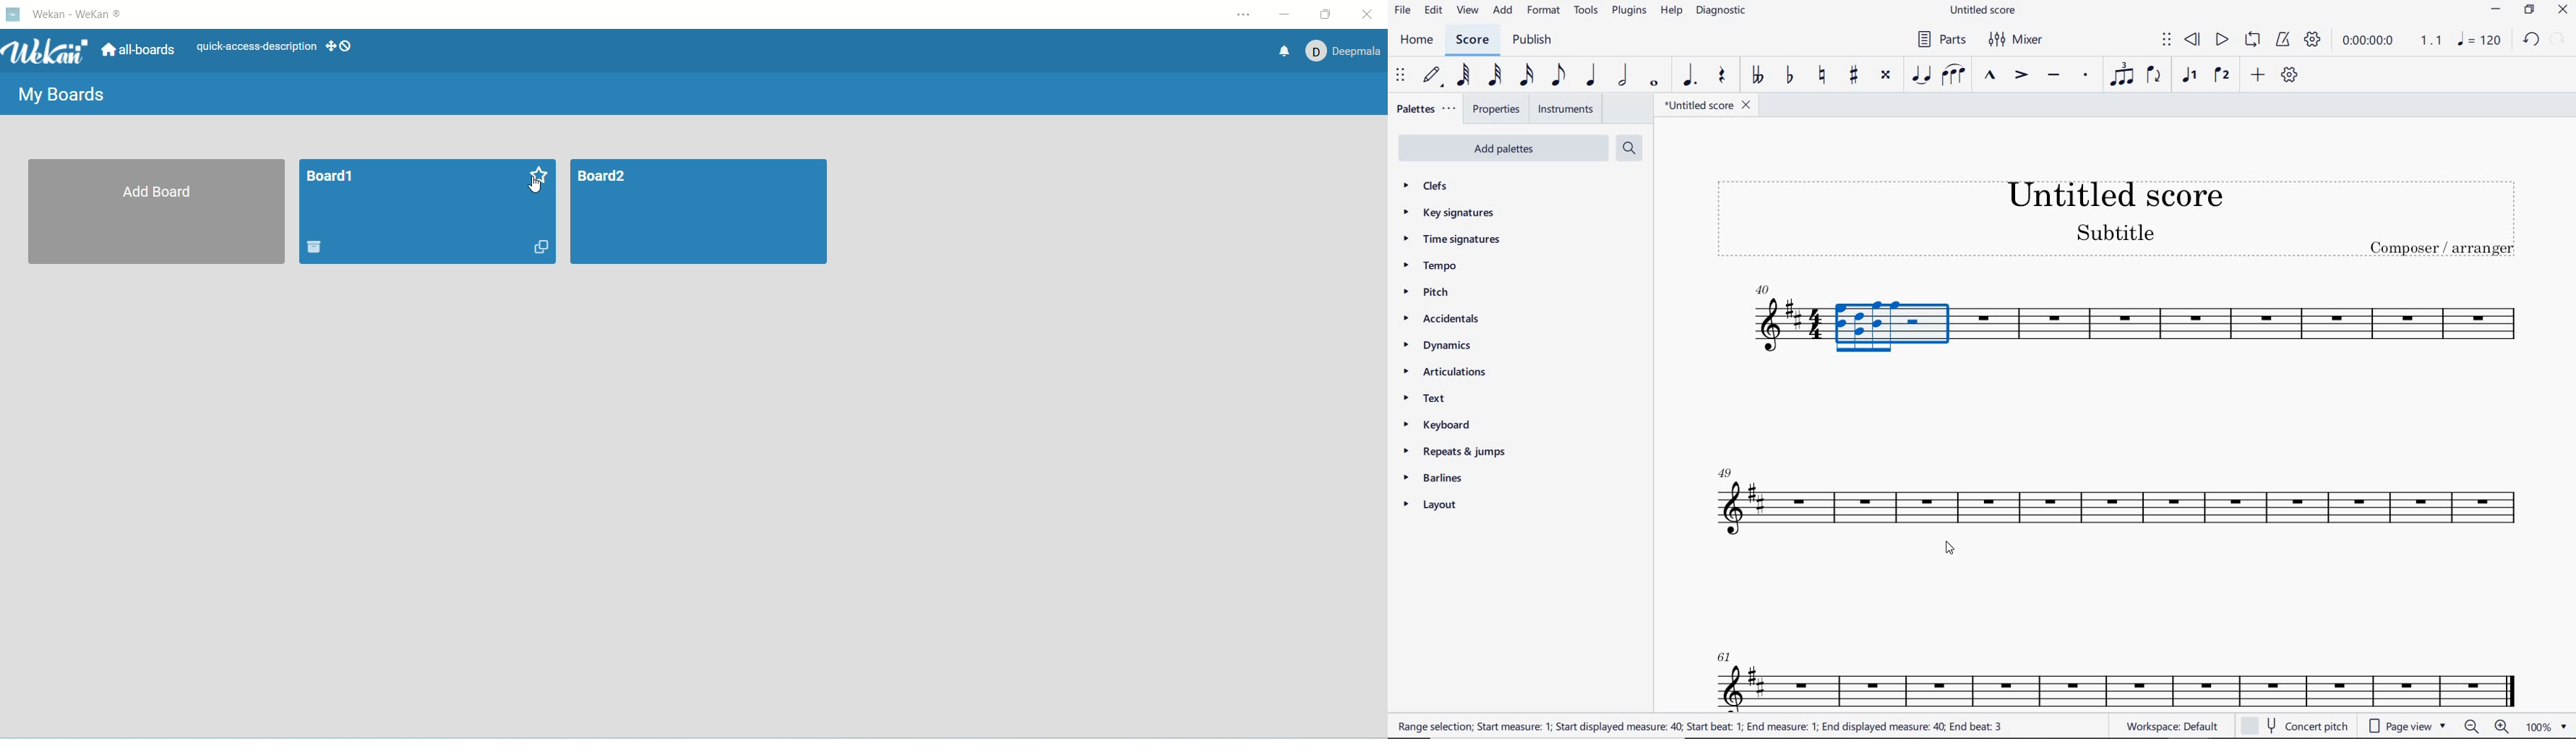 The width and height of the screenshot is (2576, 756). I want to click on ADD, so click(2256, 76).